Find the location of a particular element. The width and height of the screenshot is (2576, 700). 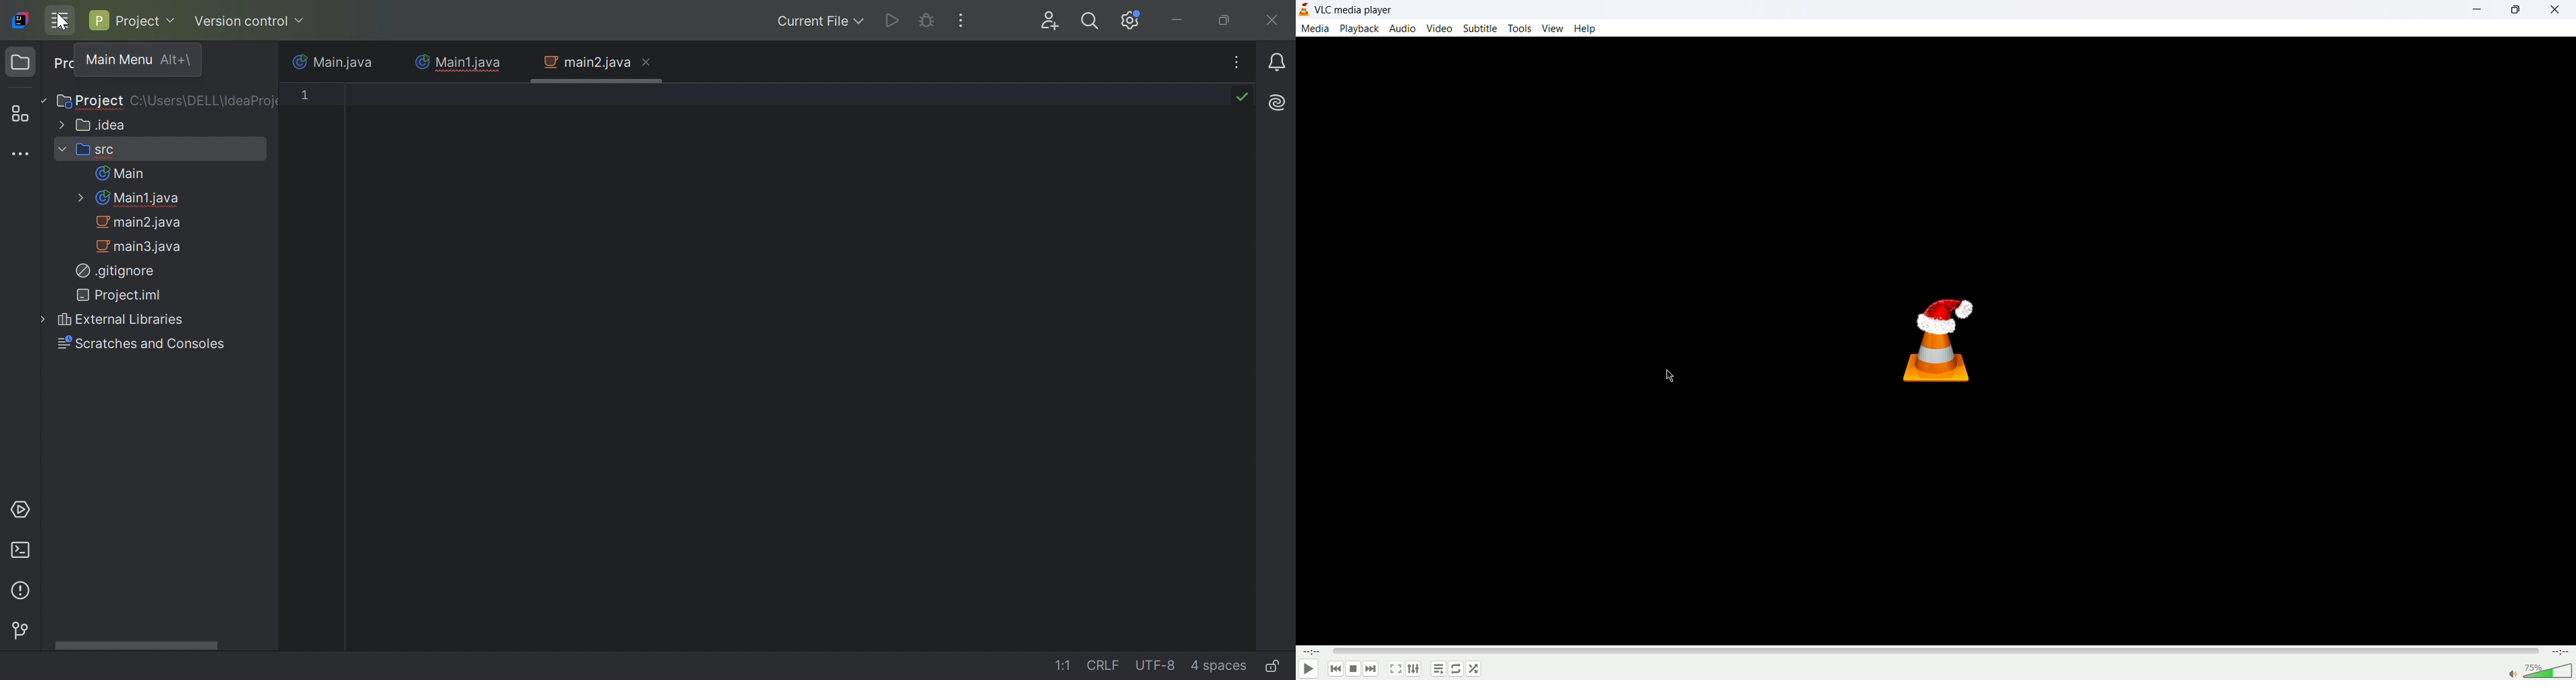

Updates available. IDE and Project settings. is located at coordinates (1130, 20).